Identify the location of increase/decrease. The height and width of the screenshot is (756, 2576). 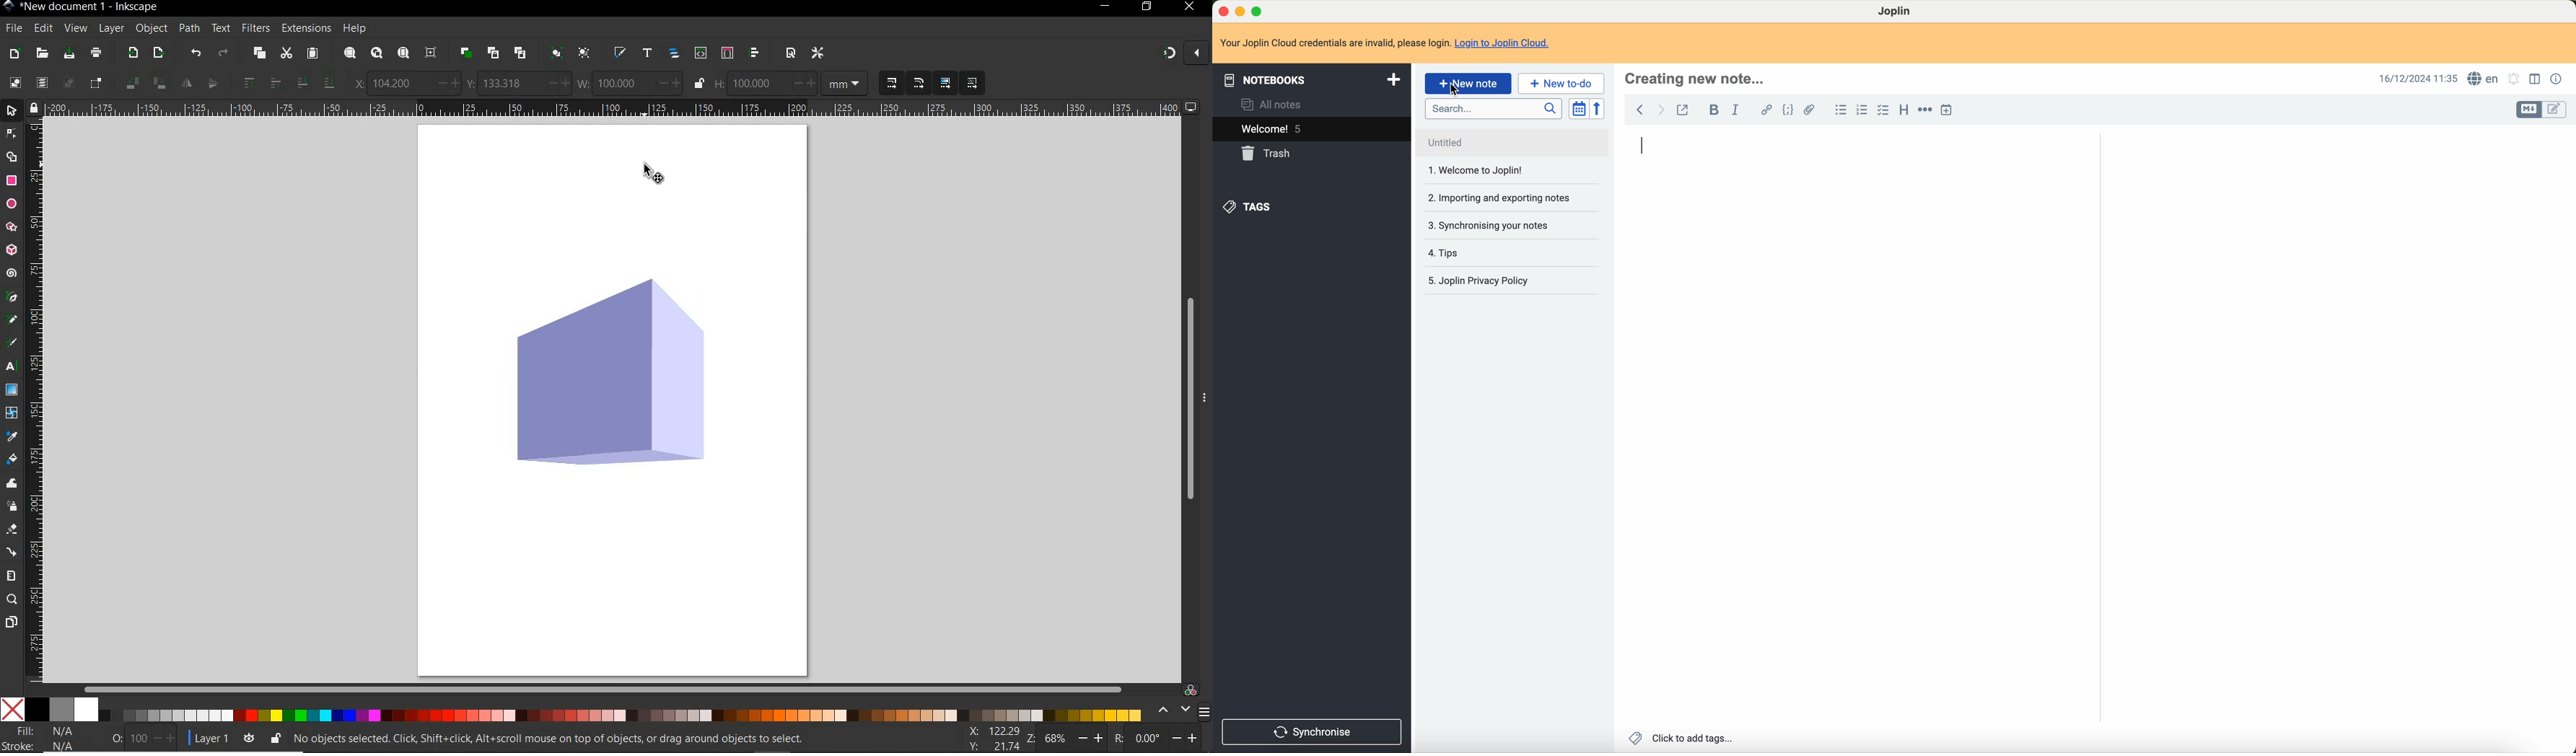
(1090, 740).